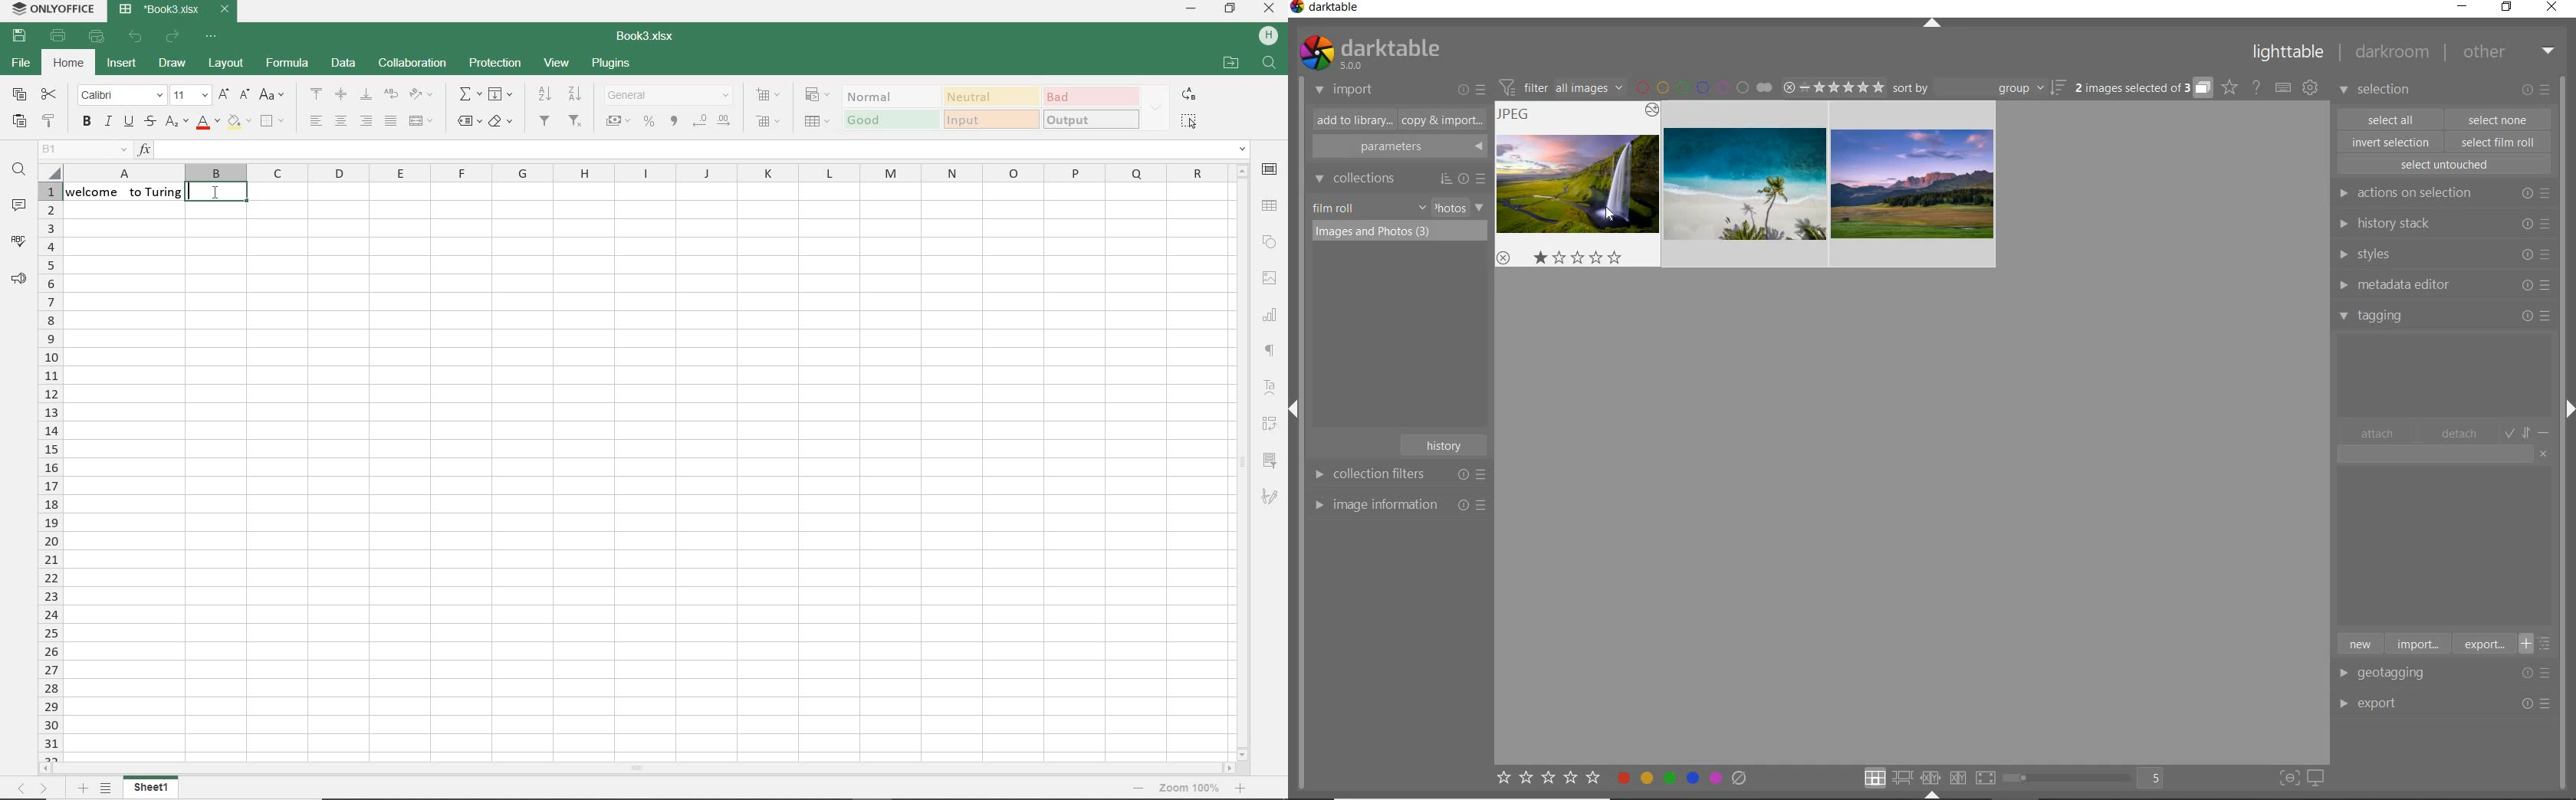 The height and width of the screenshot is (812, 2576). Describe the element at coordinates (767, 120) in the screenshot. I see `delete cells` at that location.